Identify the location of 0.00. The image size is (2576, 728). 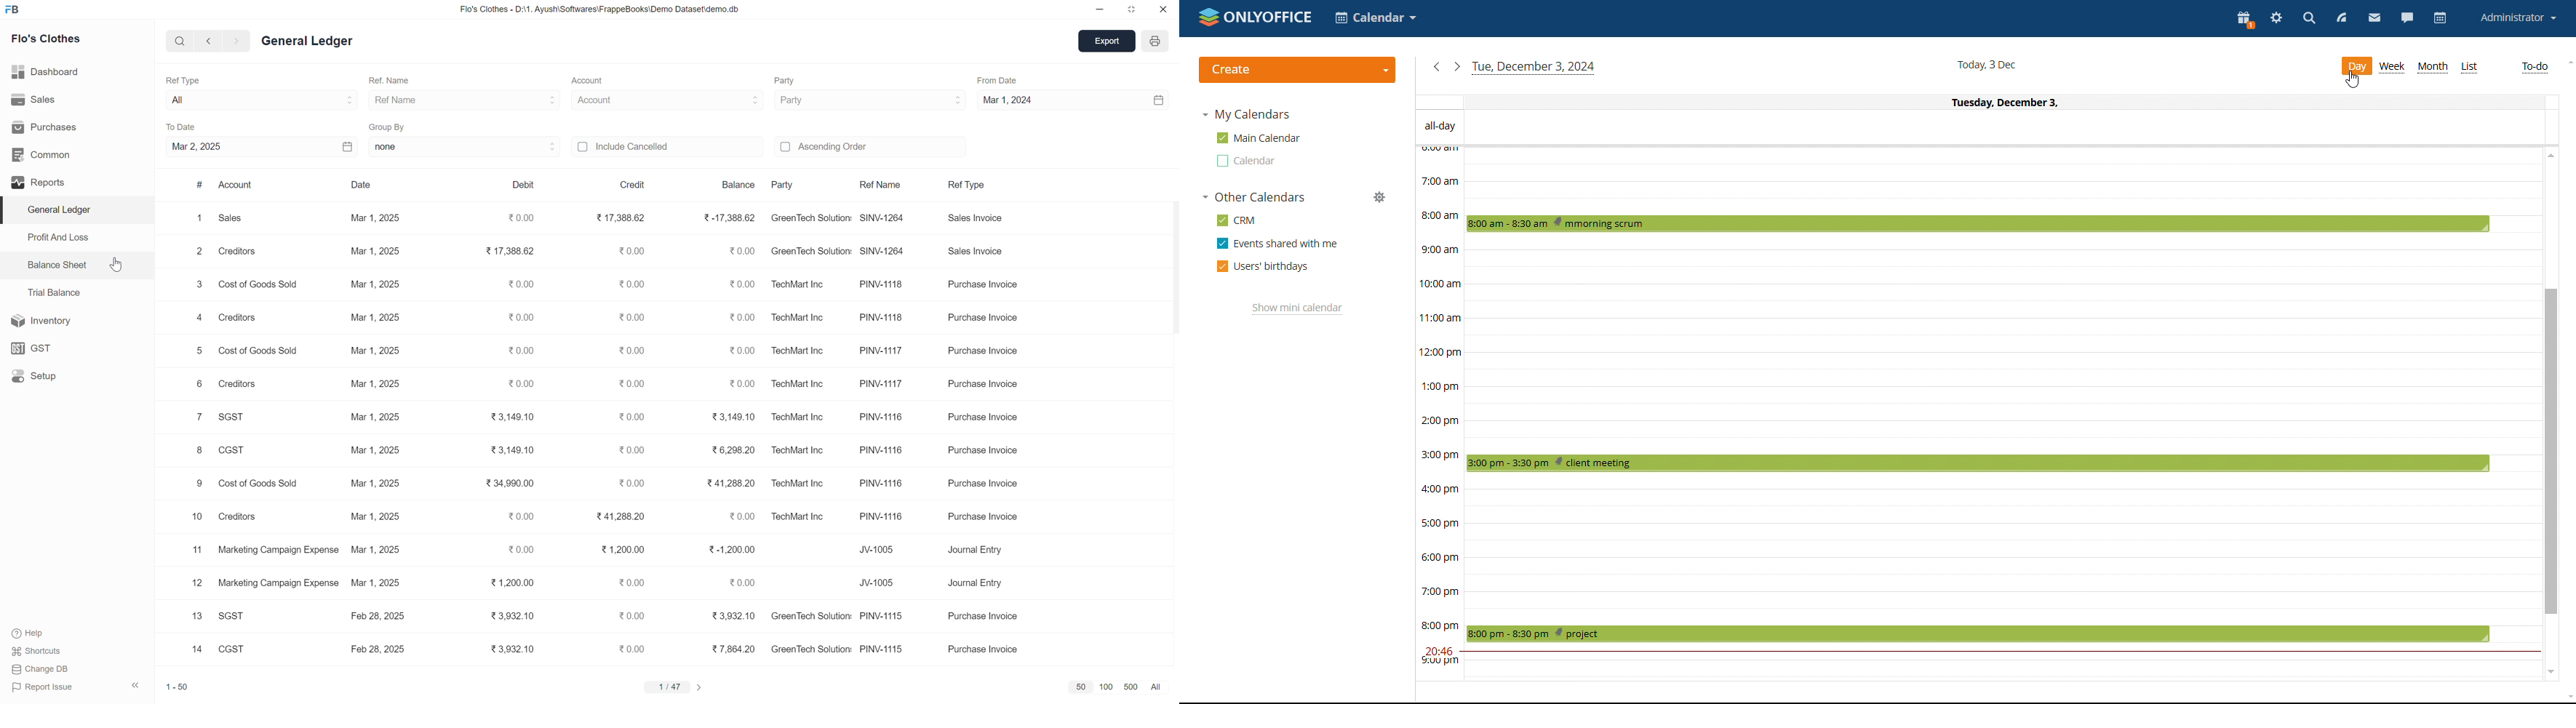
(515, 350).